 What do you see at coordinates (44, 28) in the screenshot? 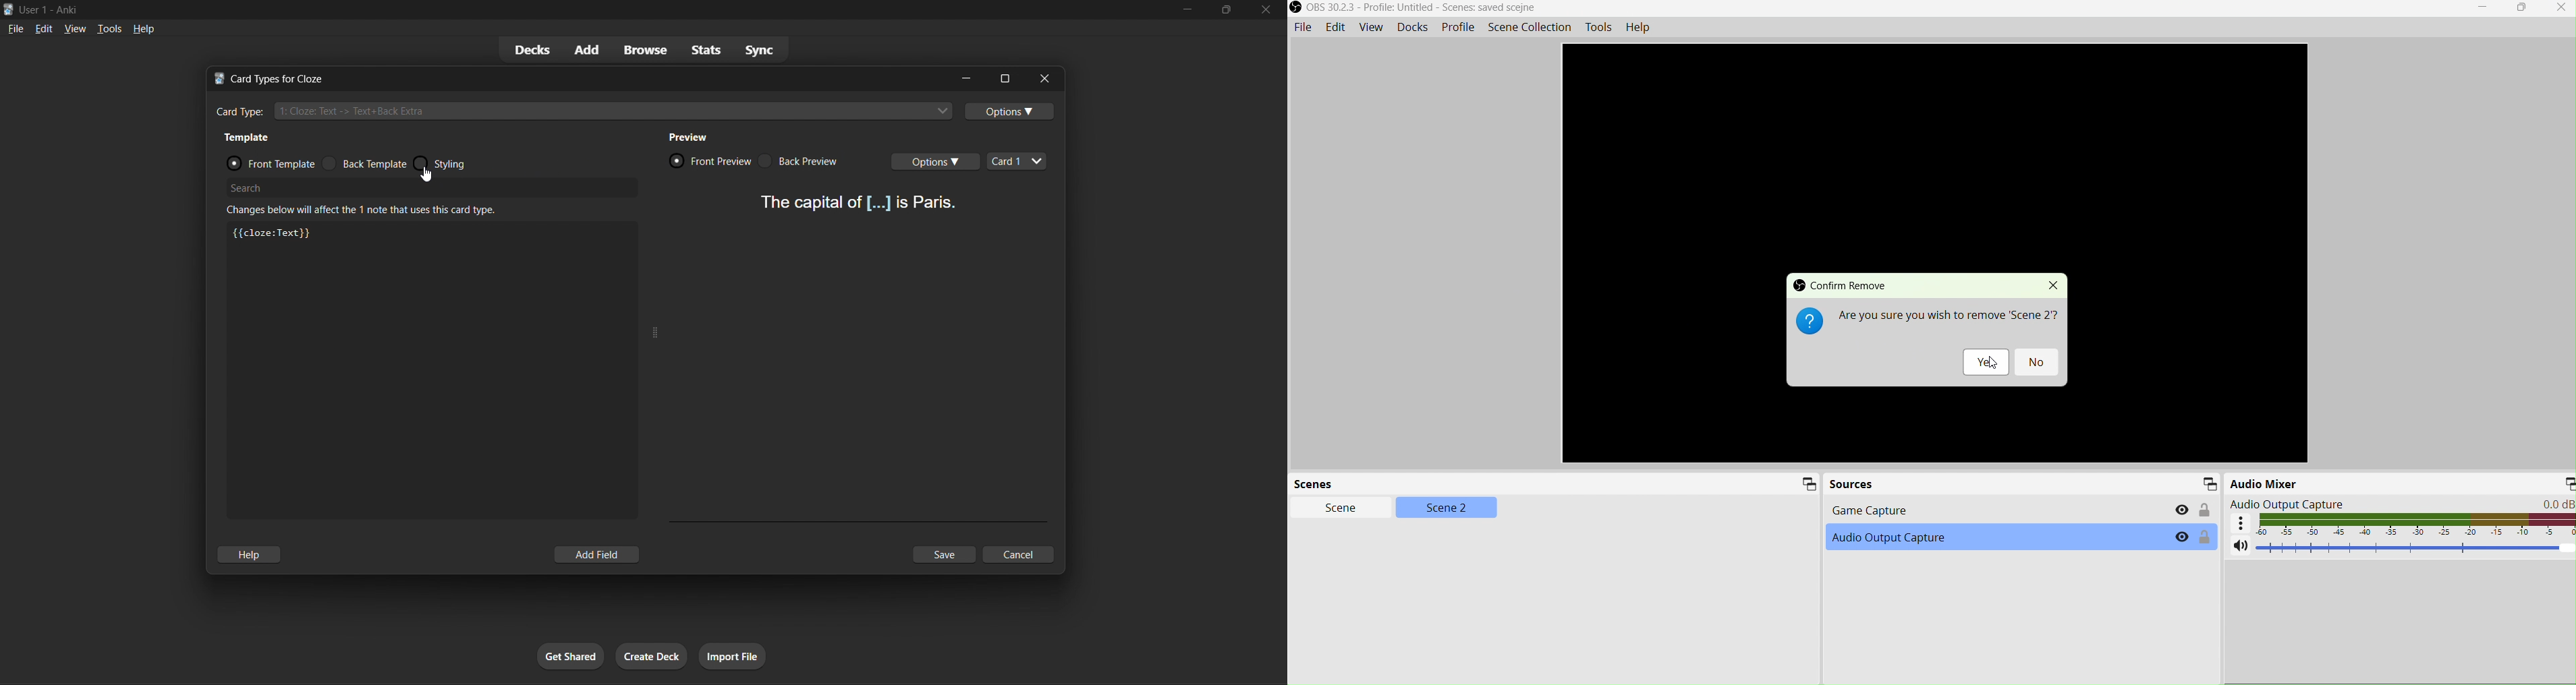
I see `edit` at bounding box center [44, 28].